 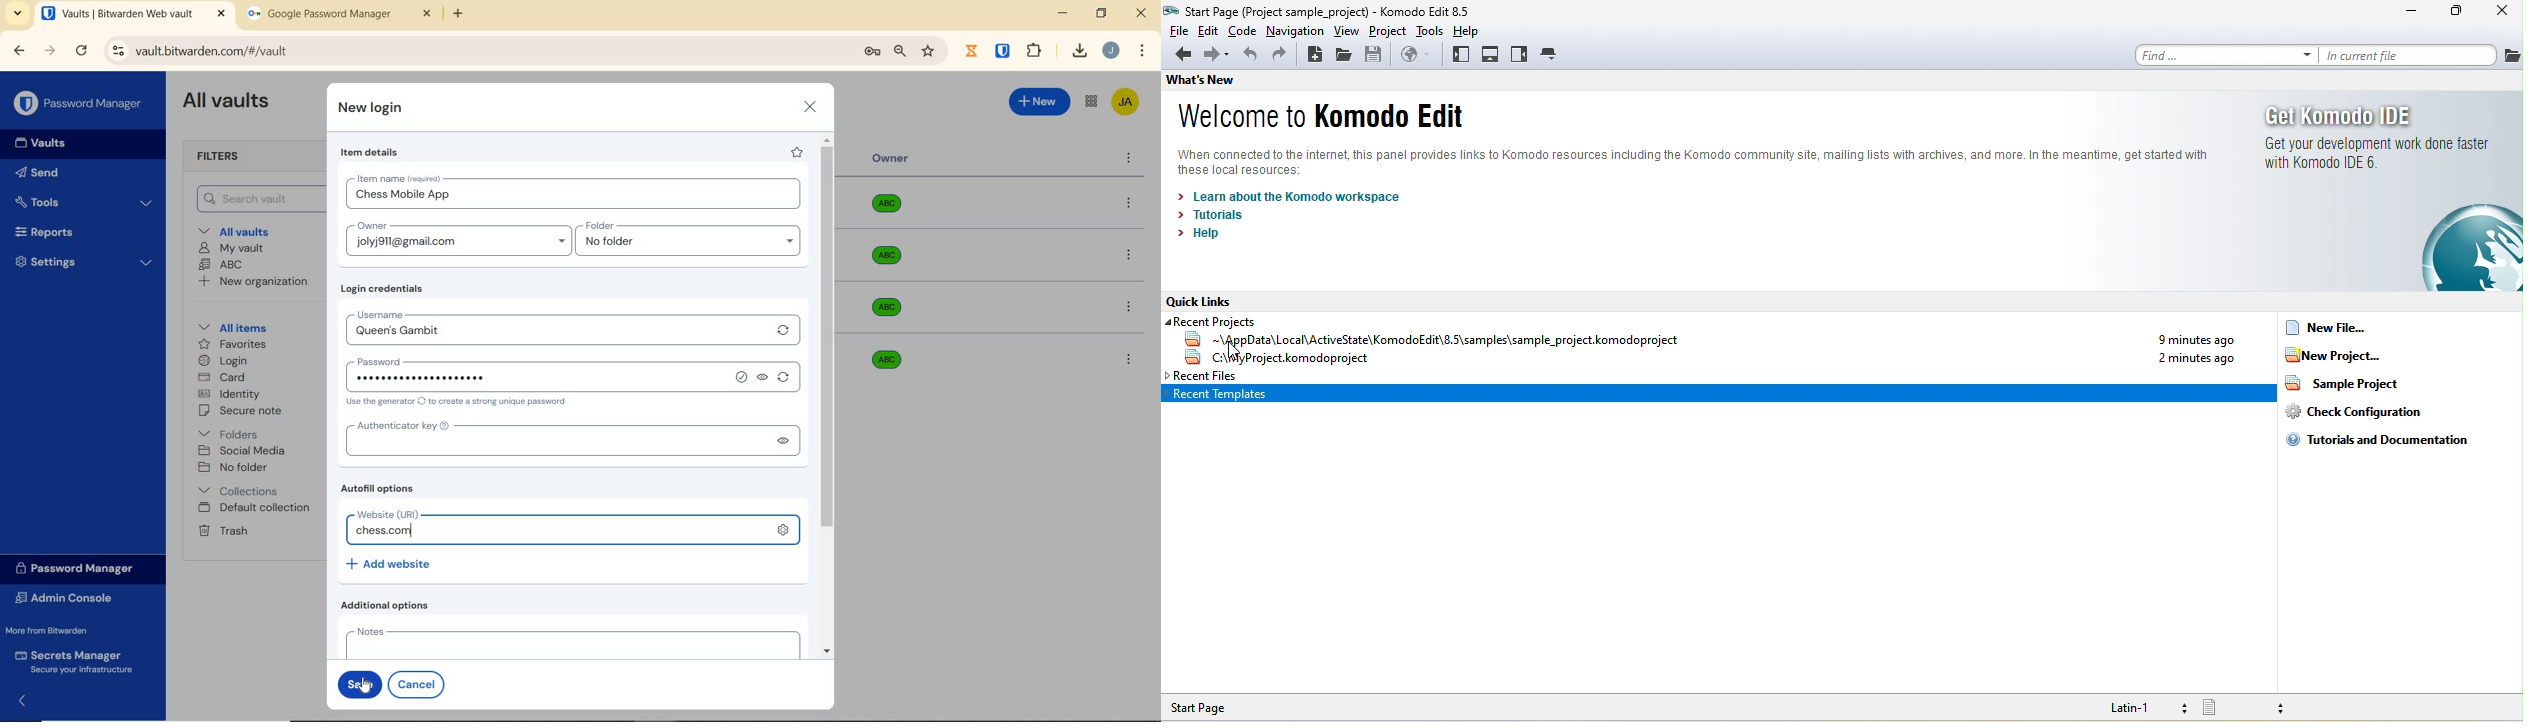 I want to click on minimize, so click(x=1063, y=13).